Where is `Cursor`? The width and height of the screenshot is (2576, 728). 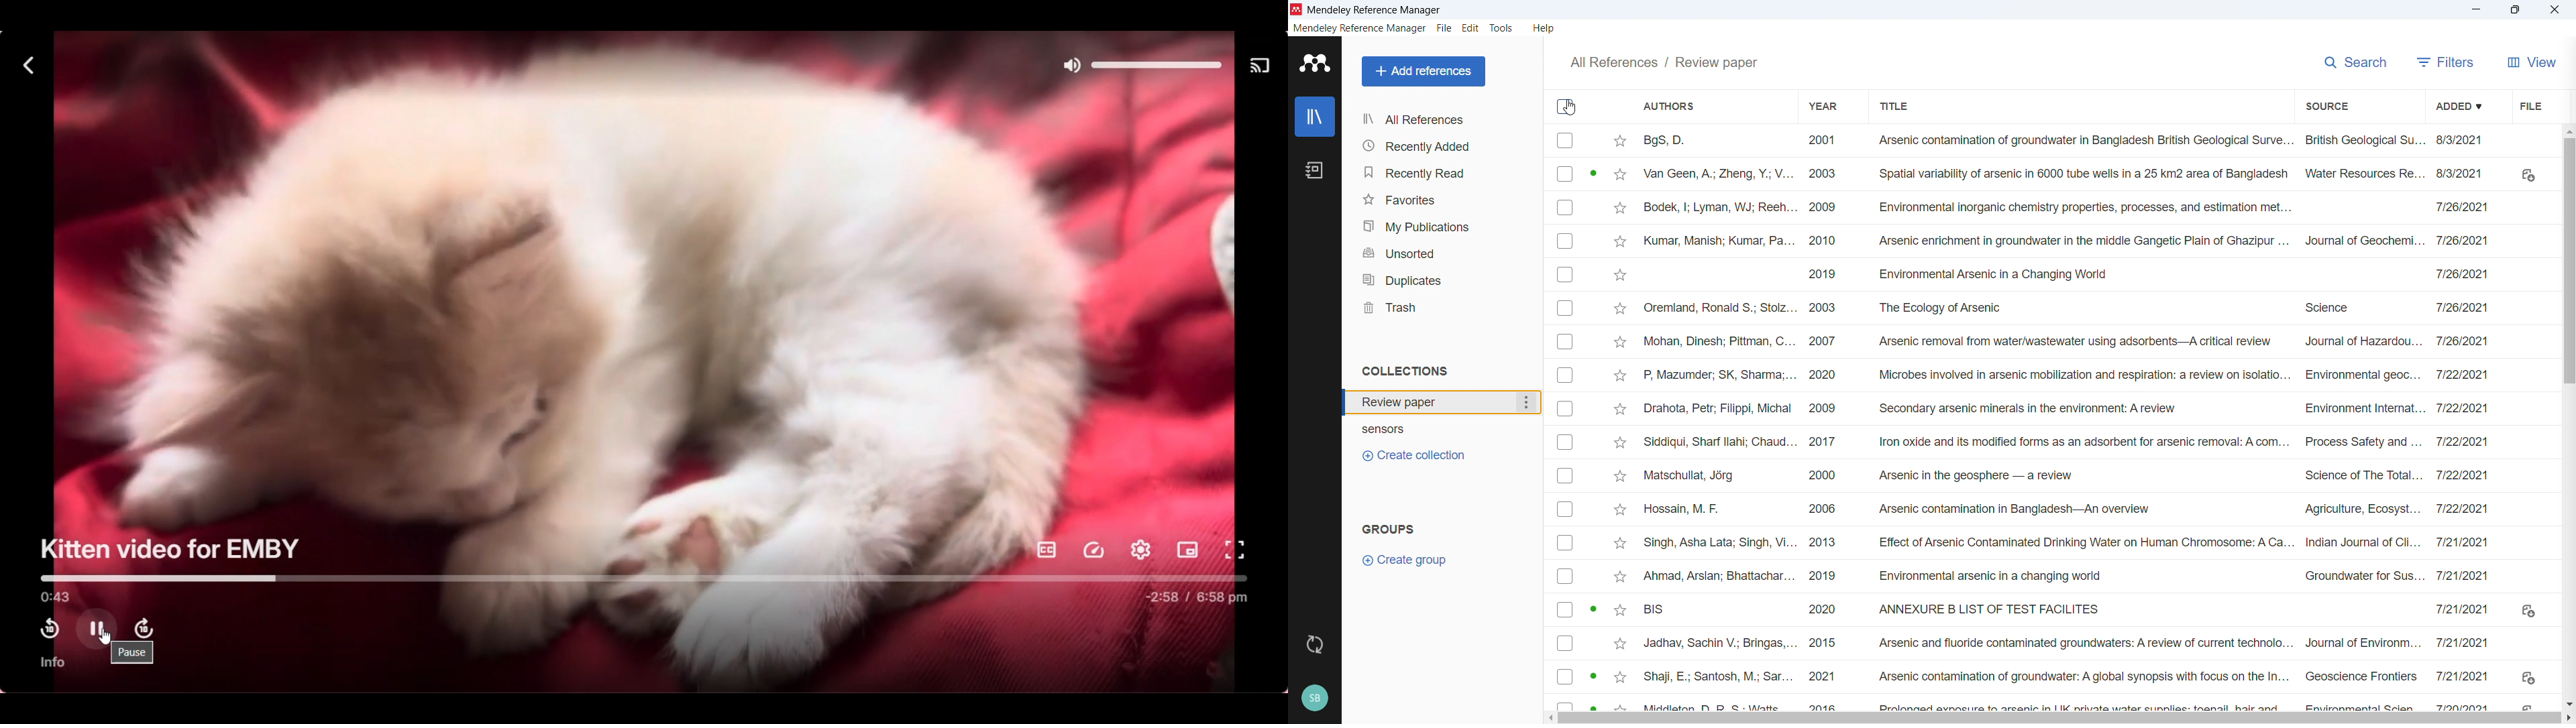
Cursor is located at coordinates (1570, 107).